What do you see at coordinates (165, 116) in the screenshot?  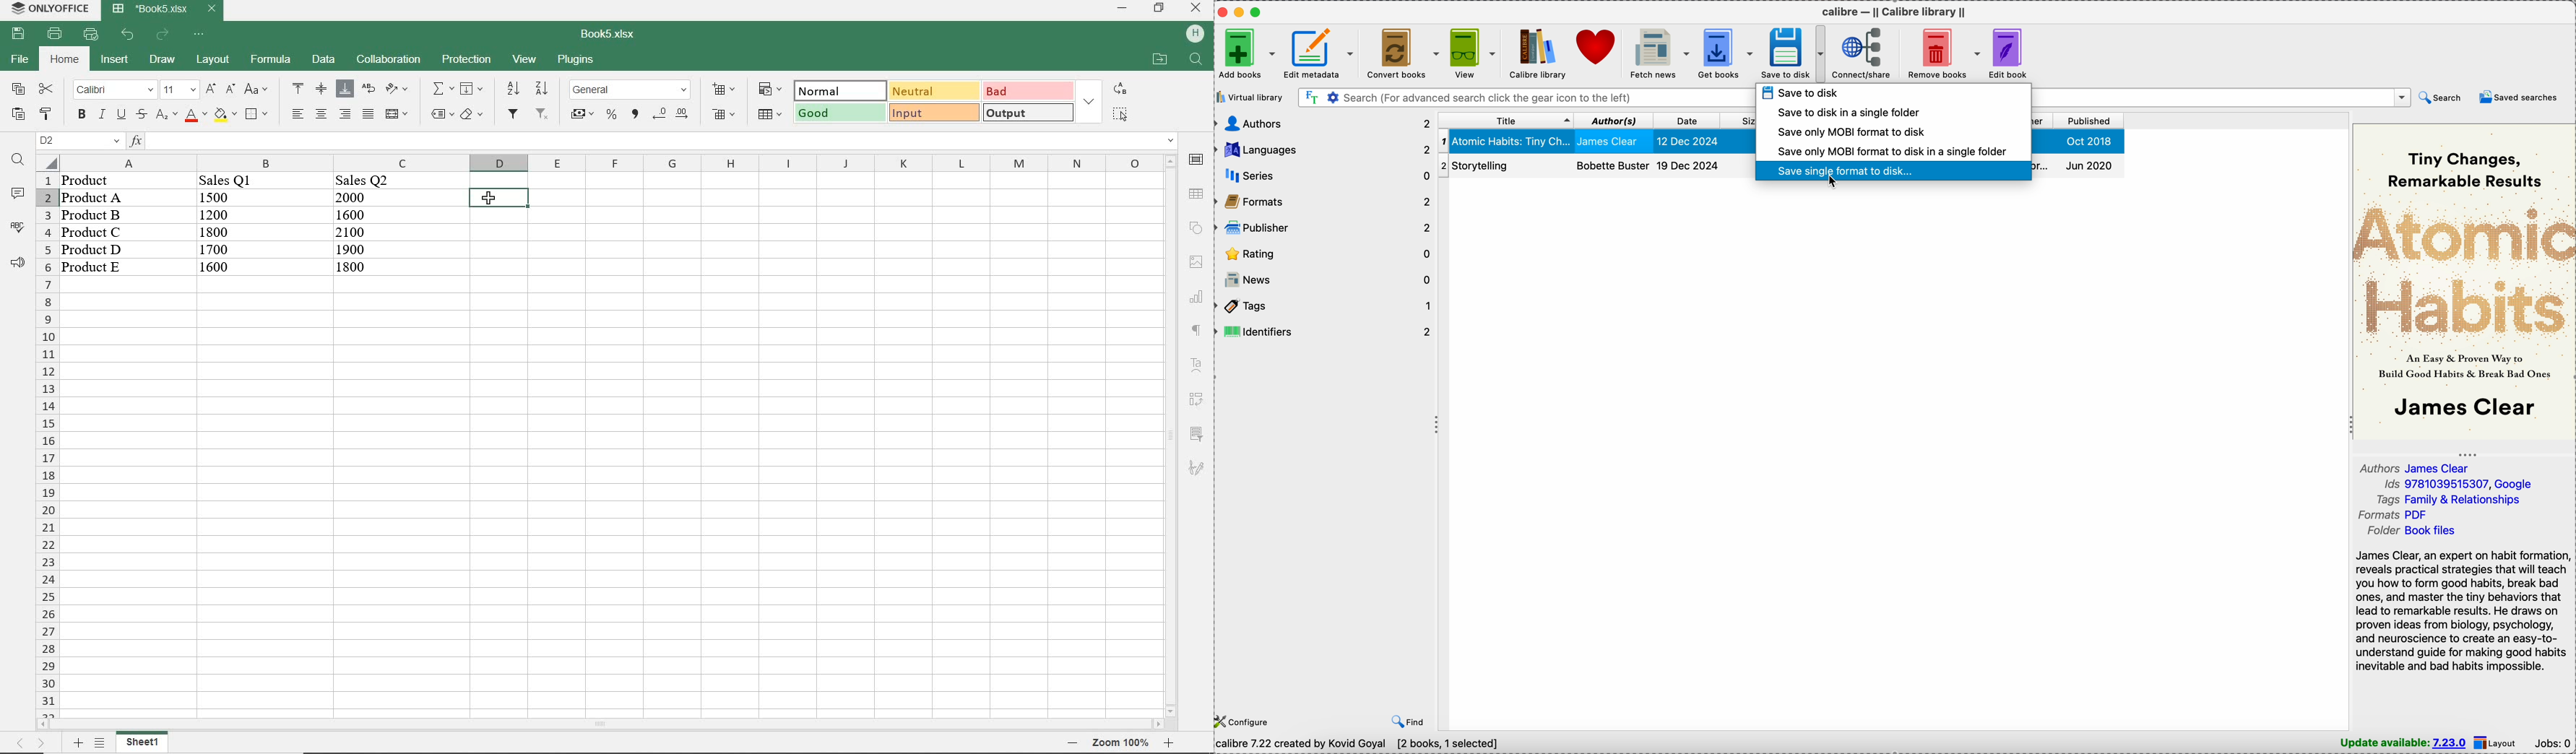 I see `subscript/superscript` at bounding box center [165, 116].